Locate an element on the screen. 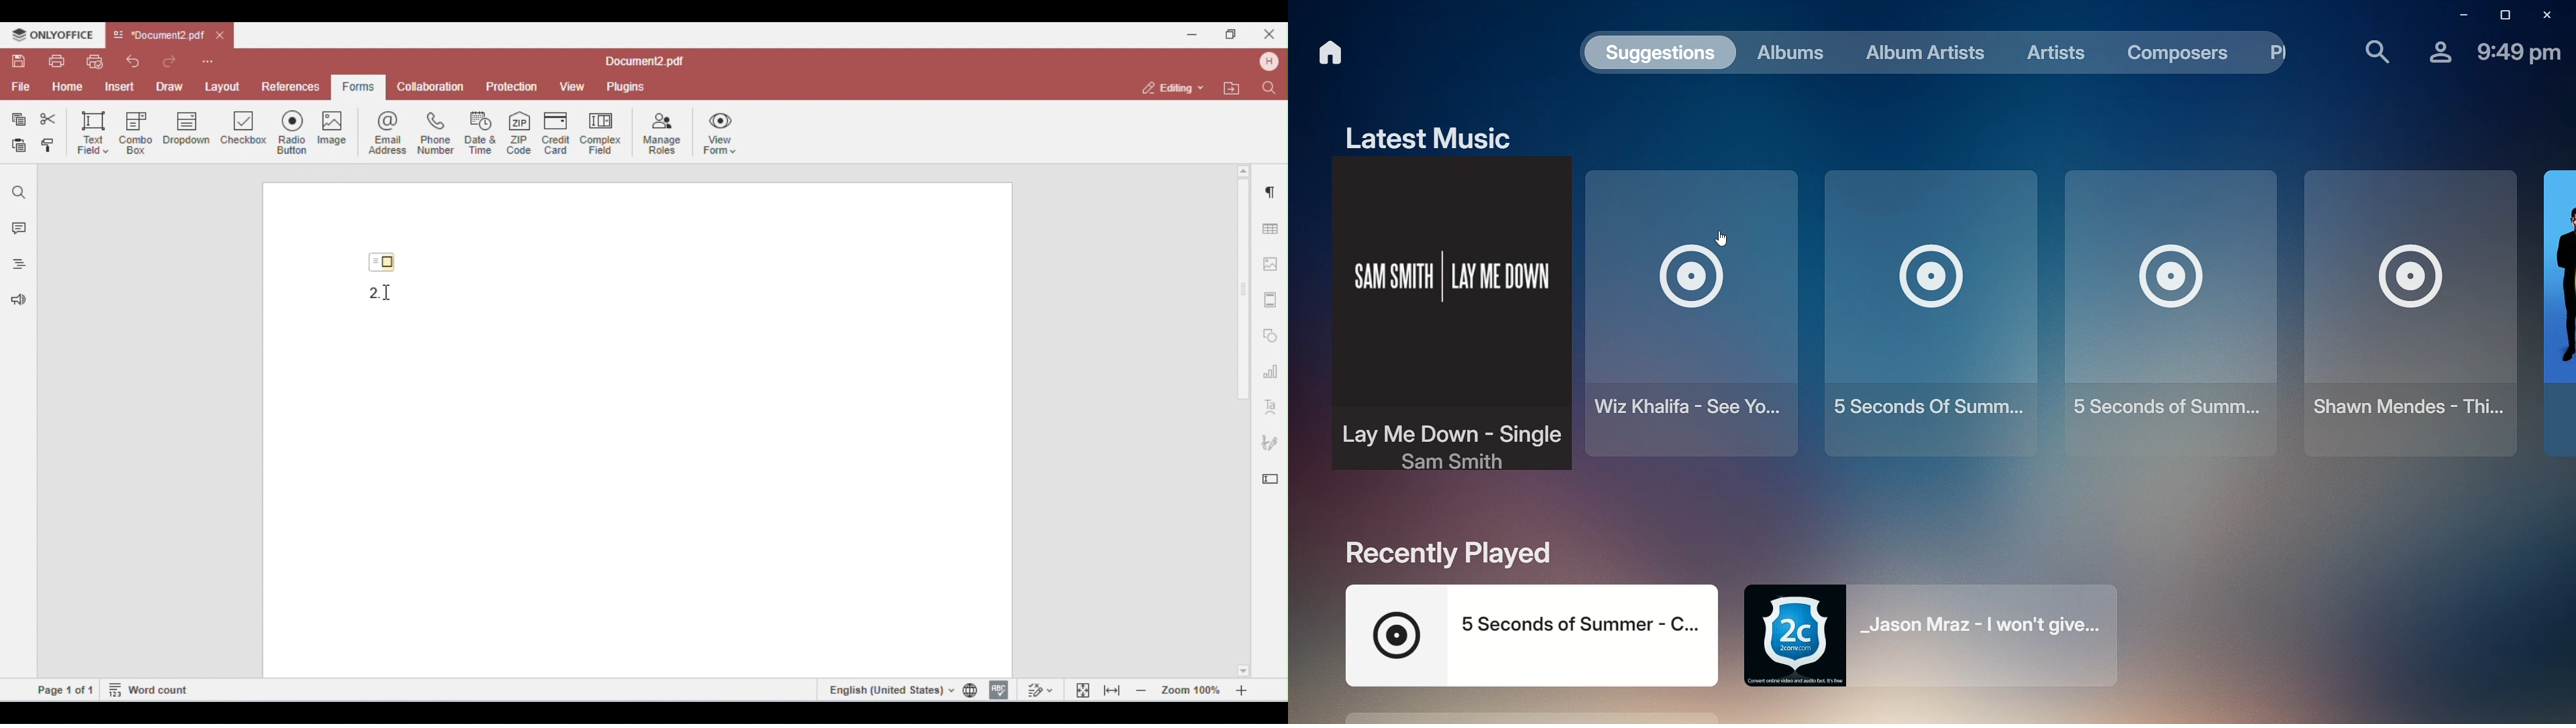 Image resolution: width=2576 pixels, height=728 pixels. Composers is located at coordinates (2167, 55).